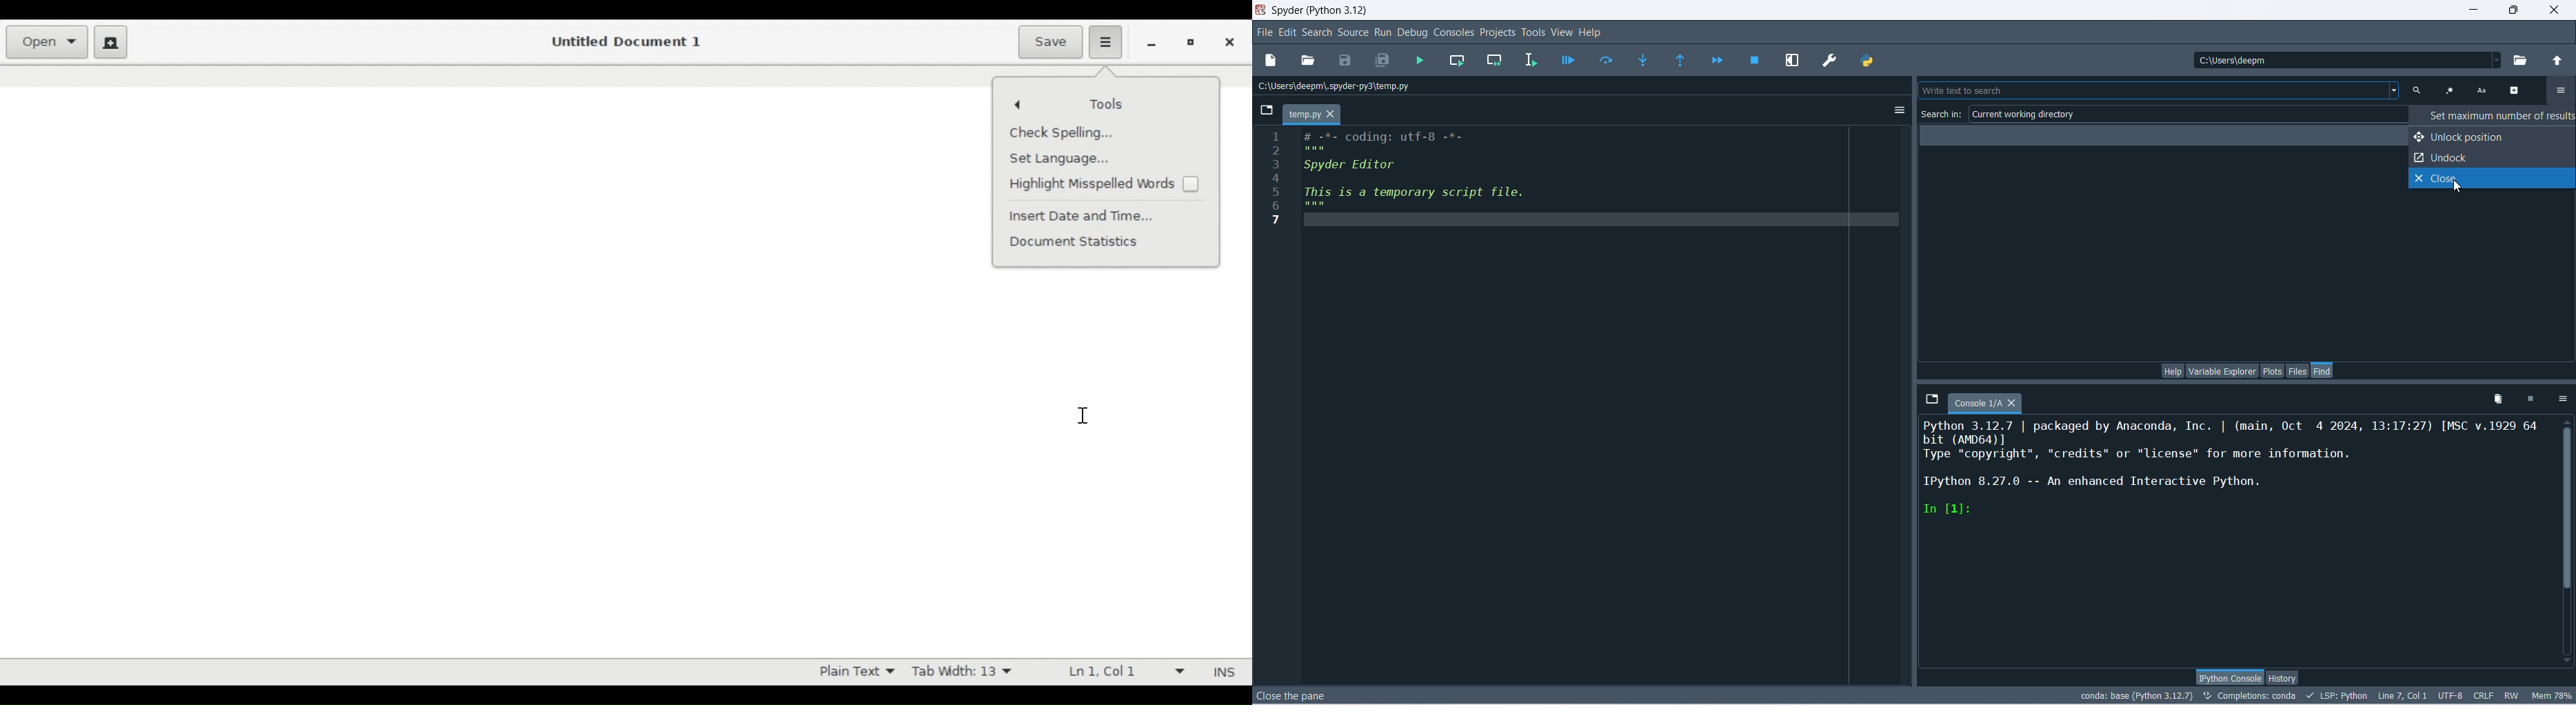 This screenshot has height=728, width=2576. What do you see at coordinates (1064, 133) in the screenshot?
I see `Check Spelling` at bounding box center [1064, 133].